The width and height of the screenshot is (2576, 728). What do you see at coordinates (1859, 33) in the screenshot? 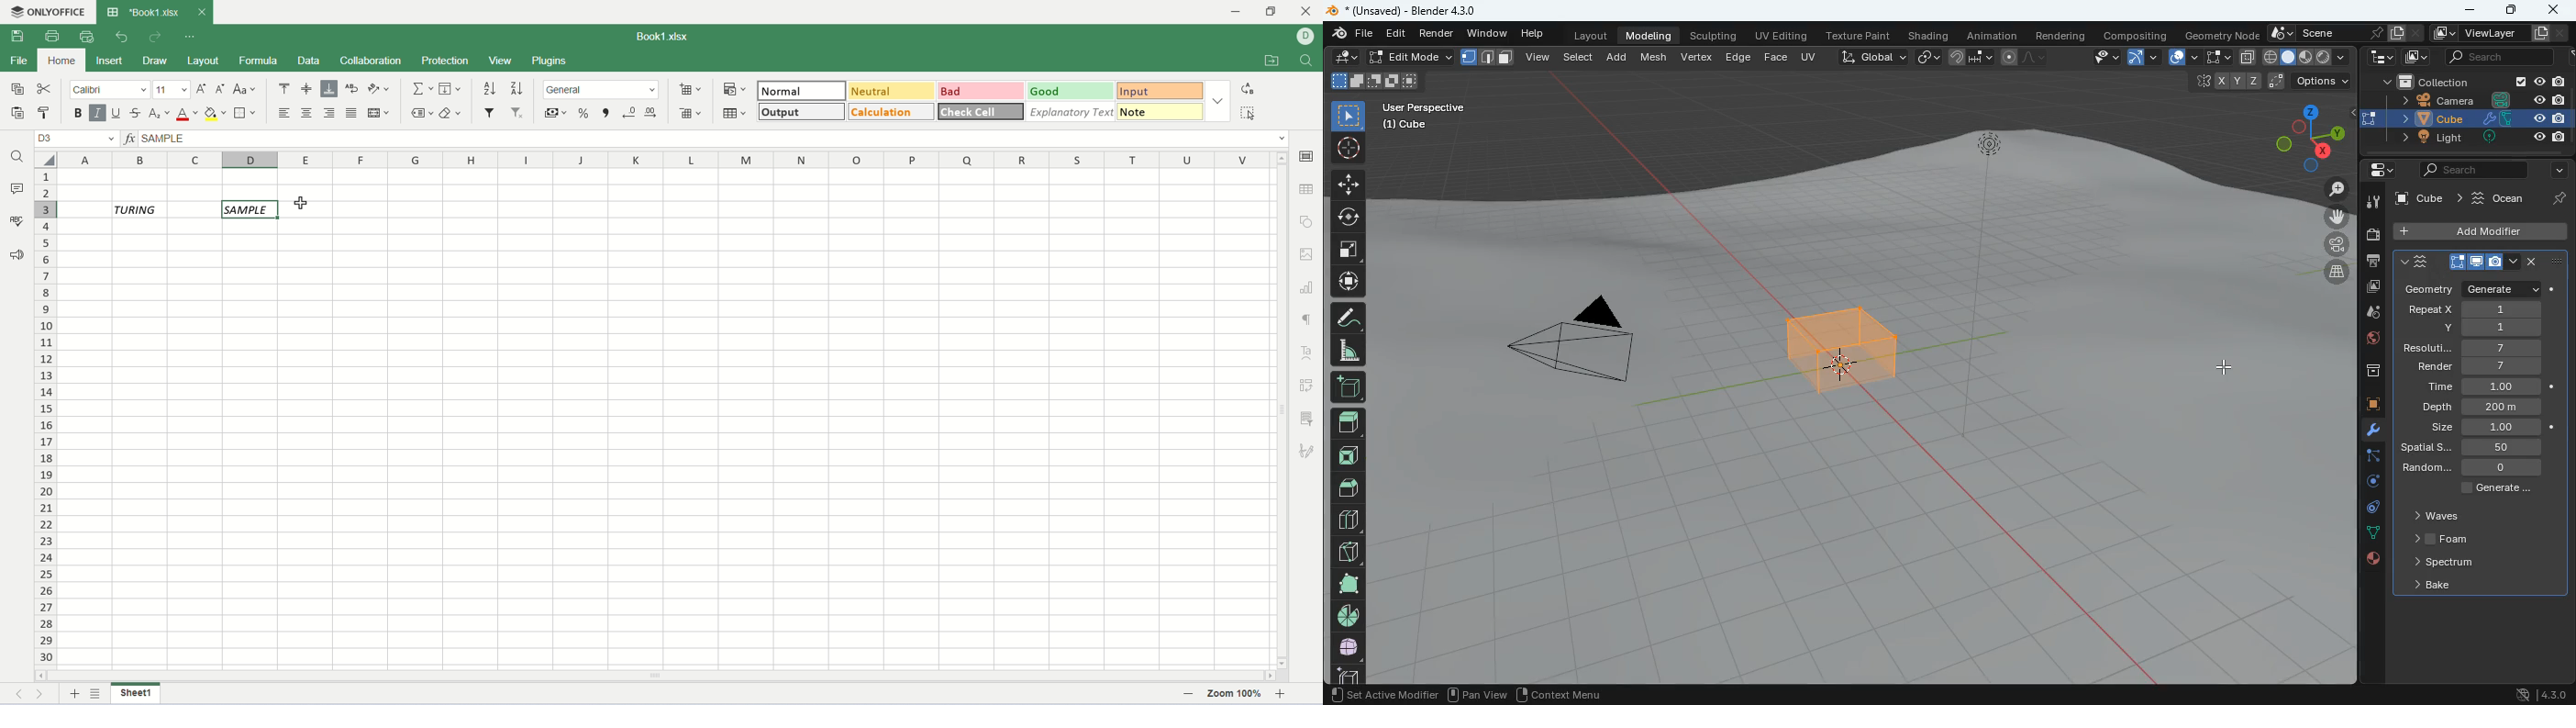
I see `texture paint` at bounding box center [1859, 33].